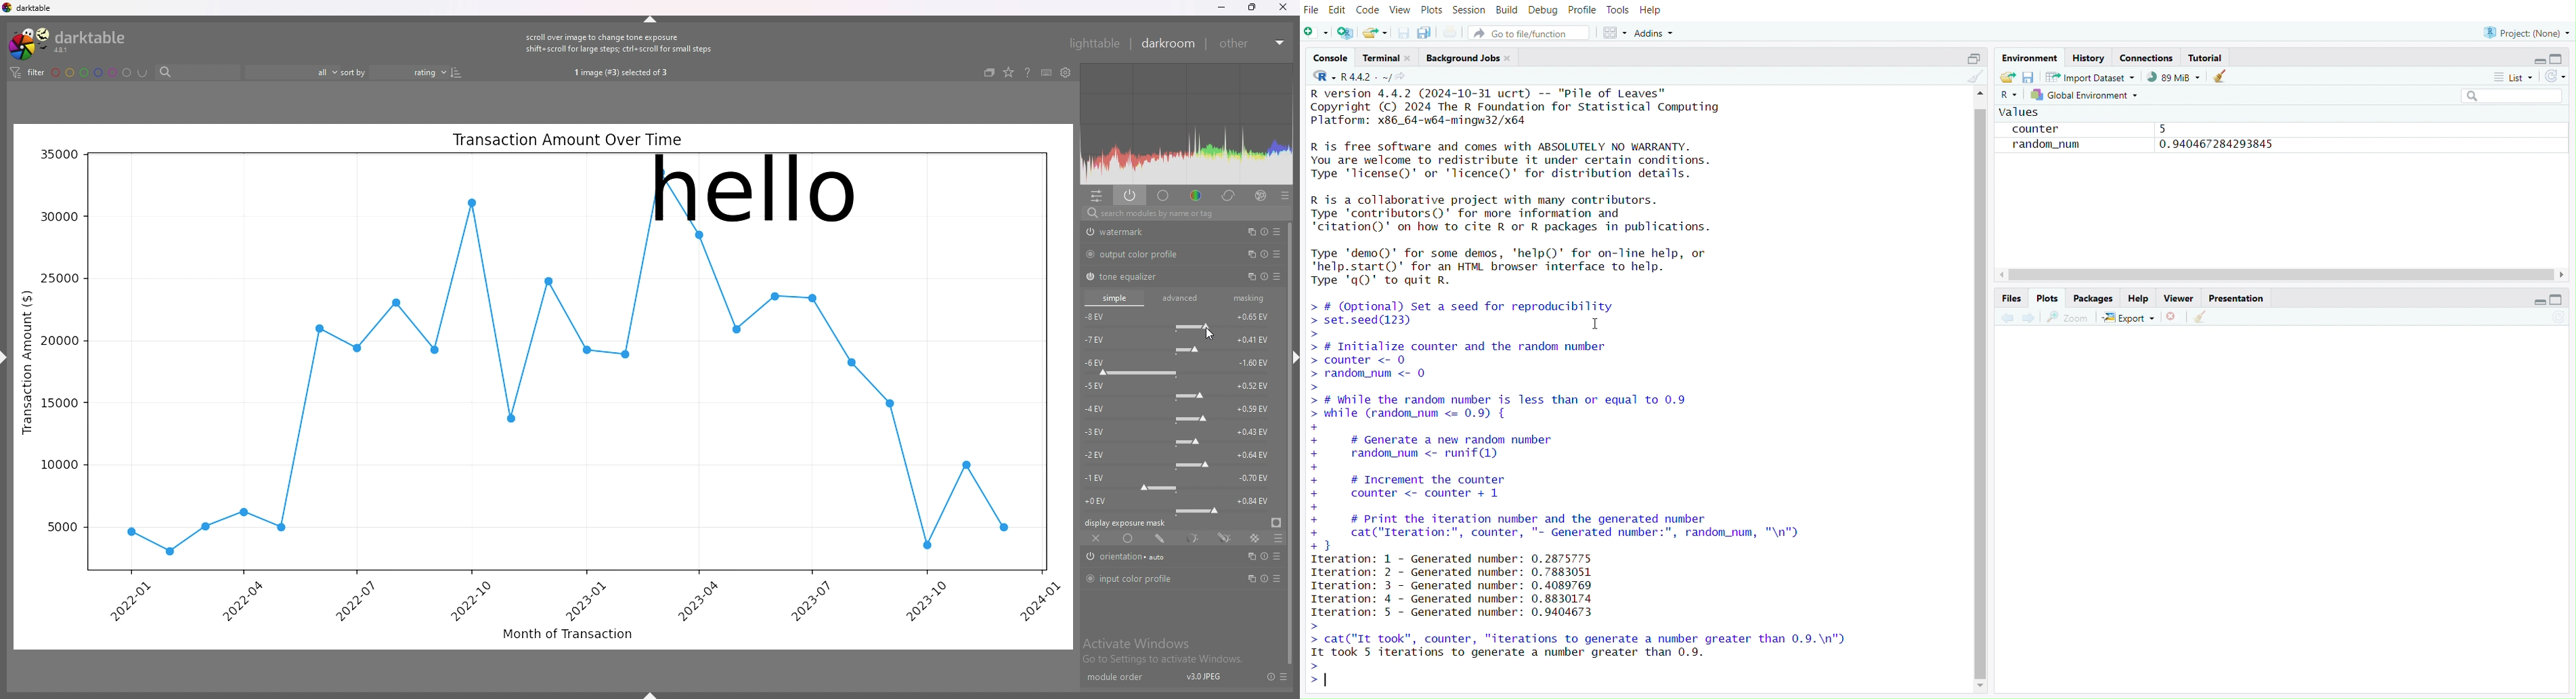  Describe the element at coordinates (1654, 9) in the screenshot. I see `Help` at that location.